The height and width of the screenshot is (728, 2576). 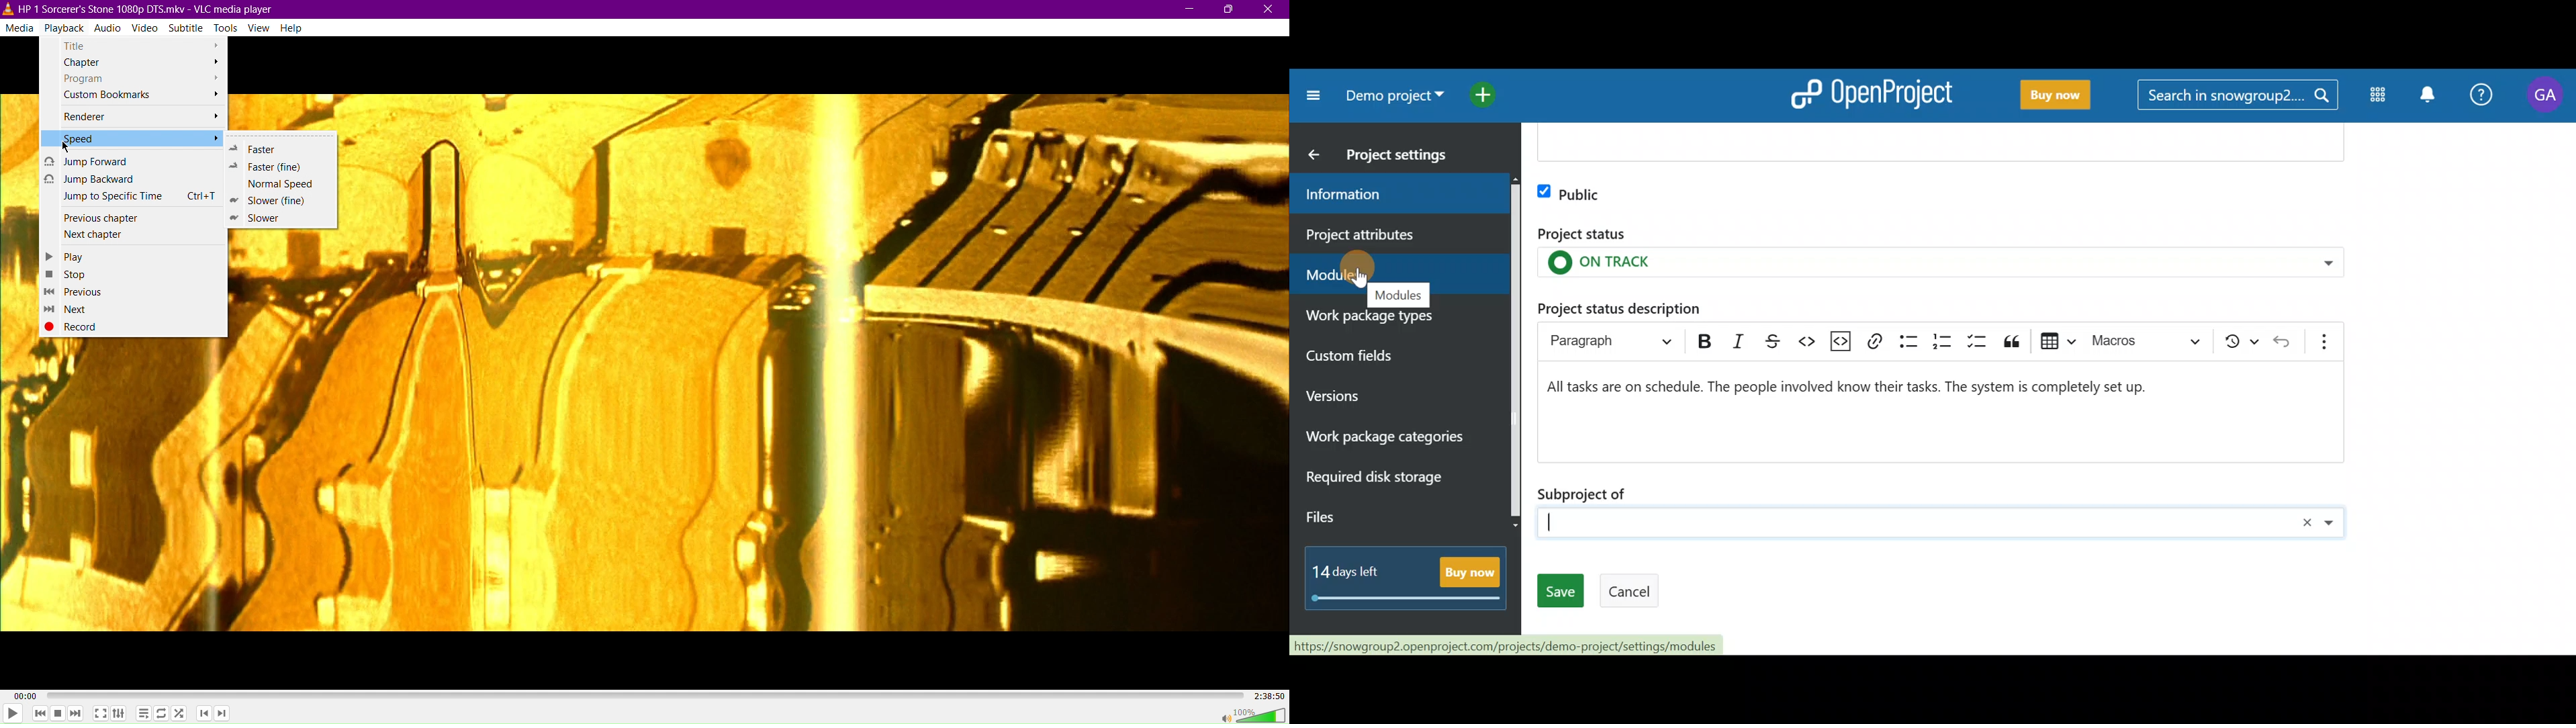 I want to click on Jump Forward, so click(x=132, y=161).